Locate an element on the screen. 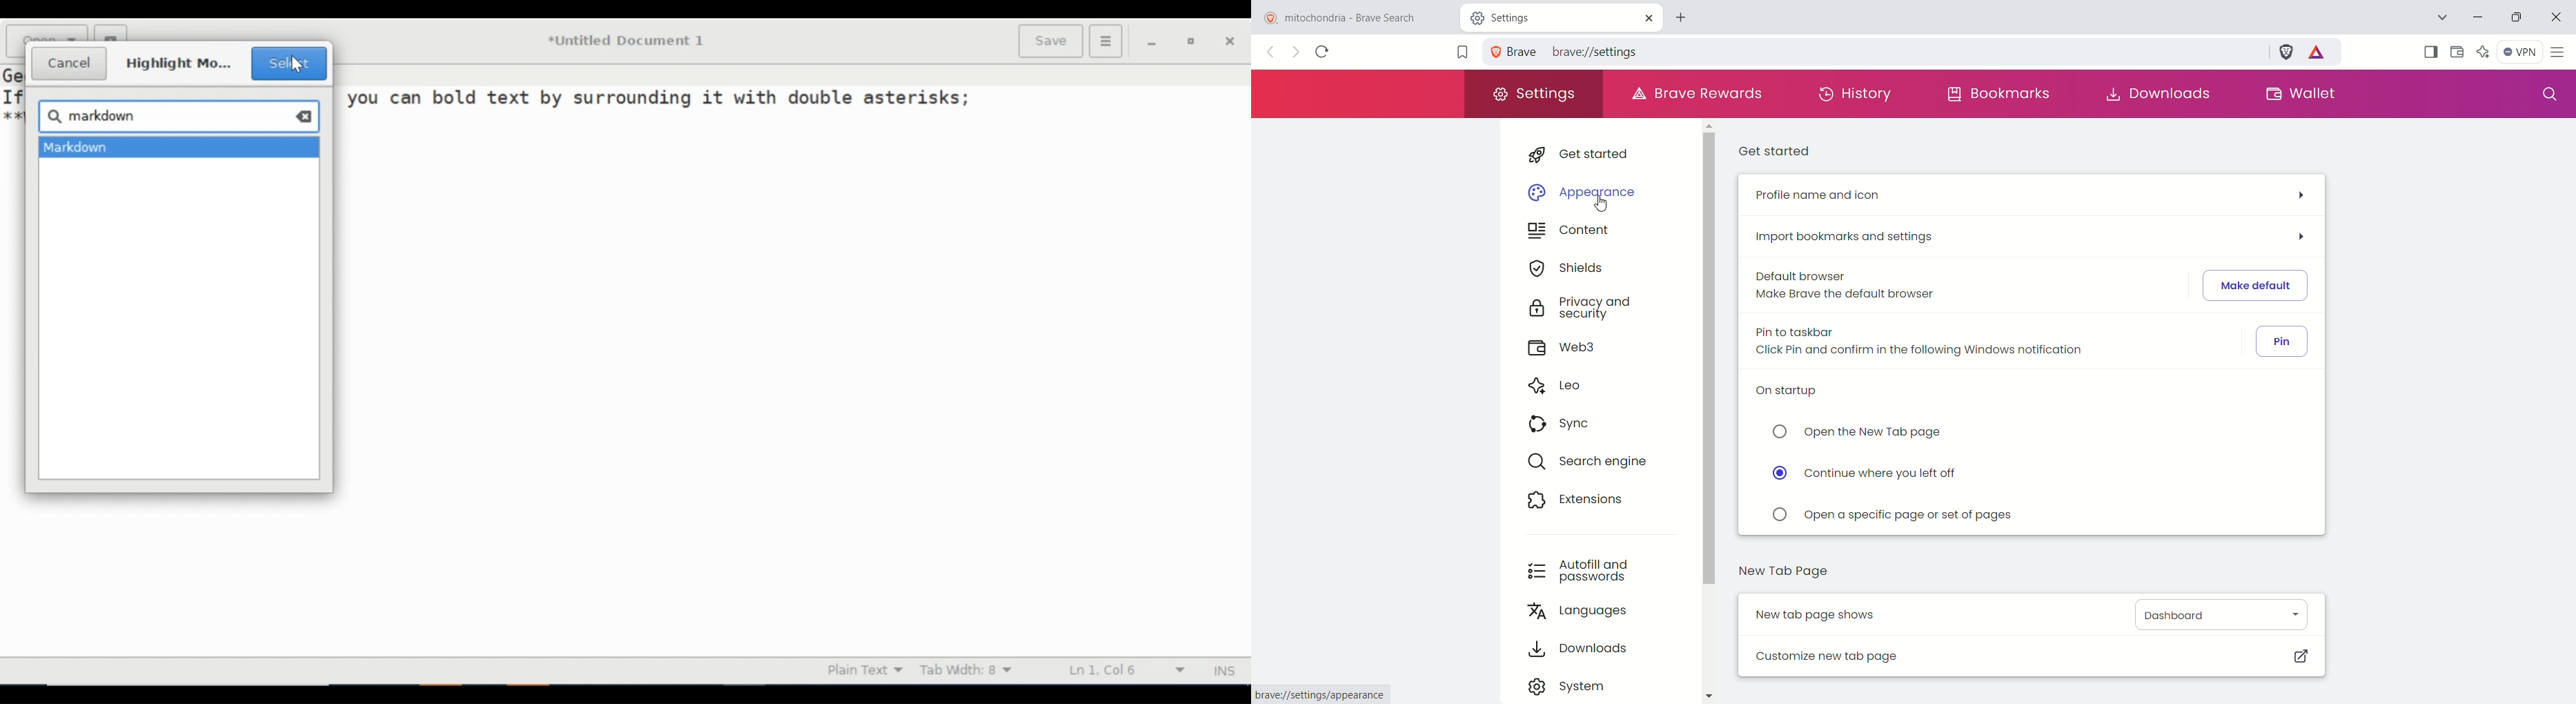 The width and height of the screenshot is (2576, 728). wallet is located at coordinates (2301, 93).